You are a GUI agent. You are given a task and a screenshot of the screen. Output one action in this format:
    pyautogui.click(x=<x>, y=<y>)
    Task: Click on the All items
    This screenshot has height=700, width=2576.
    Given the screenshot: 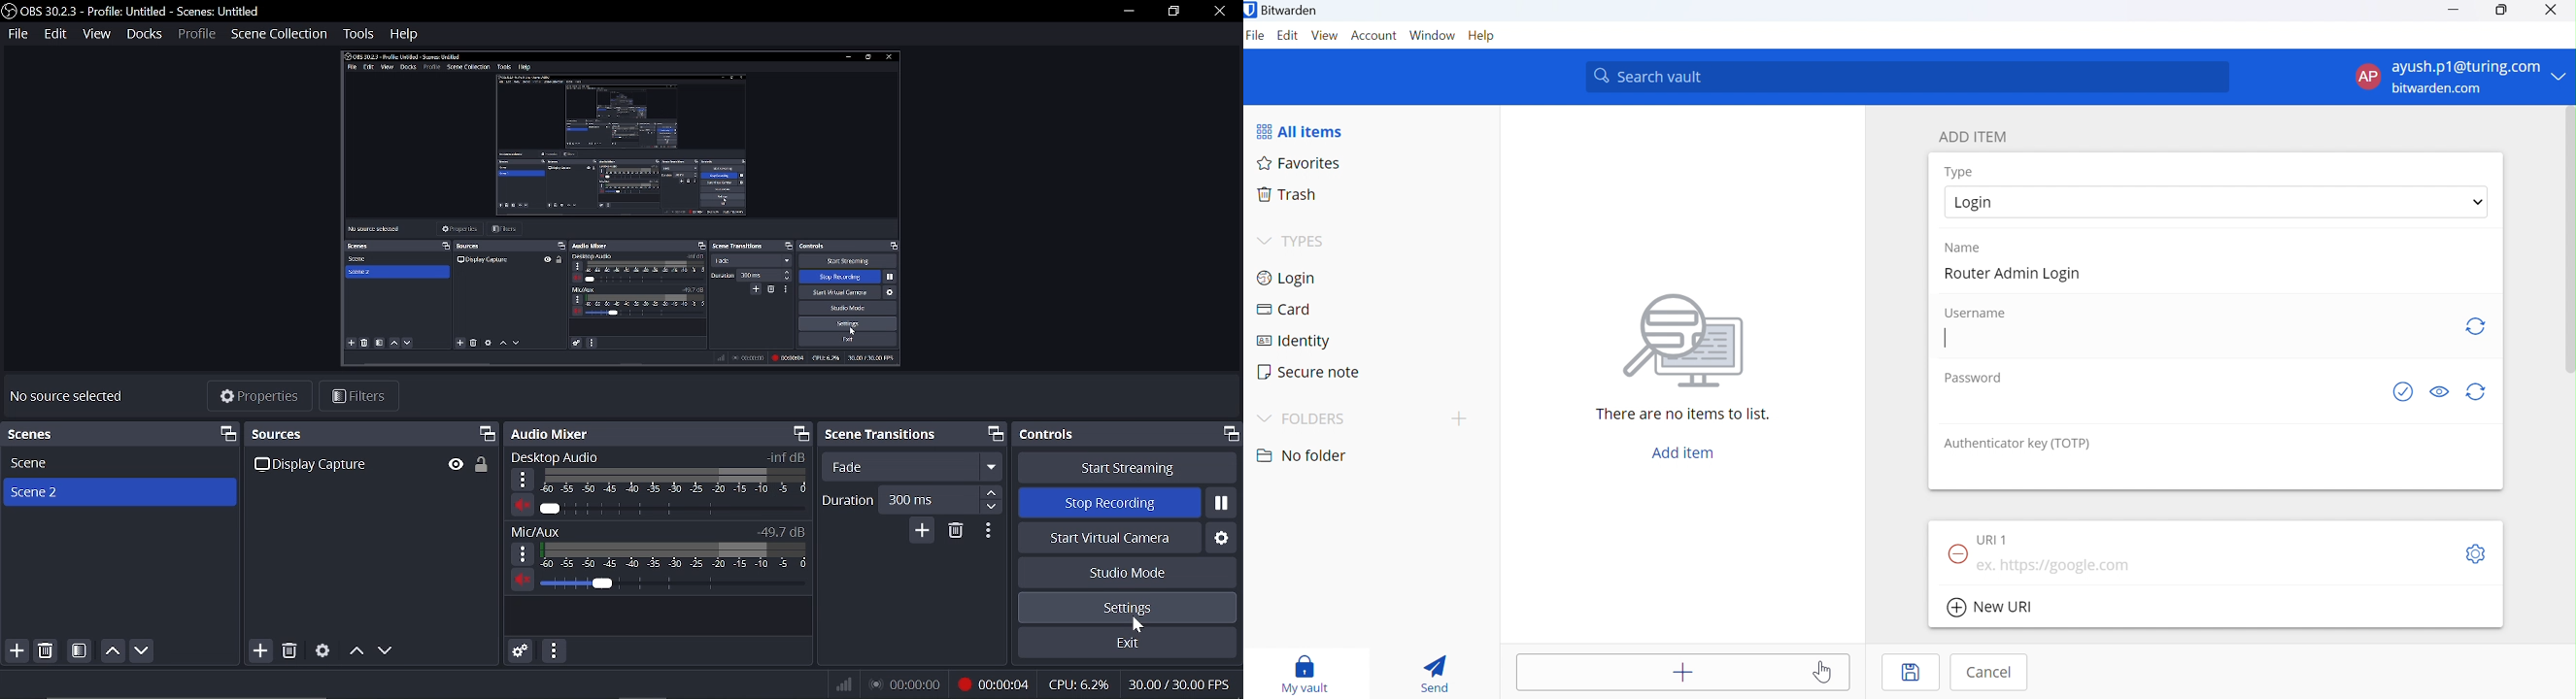 What is the action you would take?
    pyautogui.click(x=1309, y=129)
    